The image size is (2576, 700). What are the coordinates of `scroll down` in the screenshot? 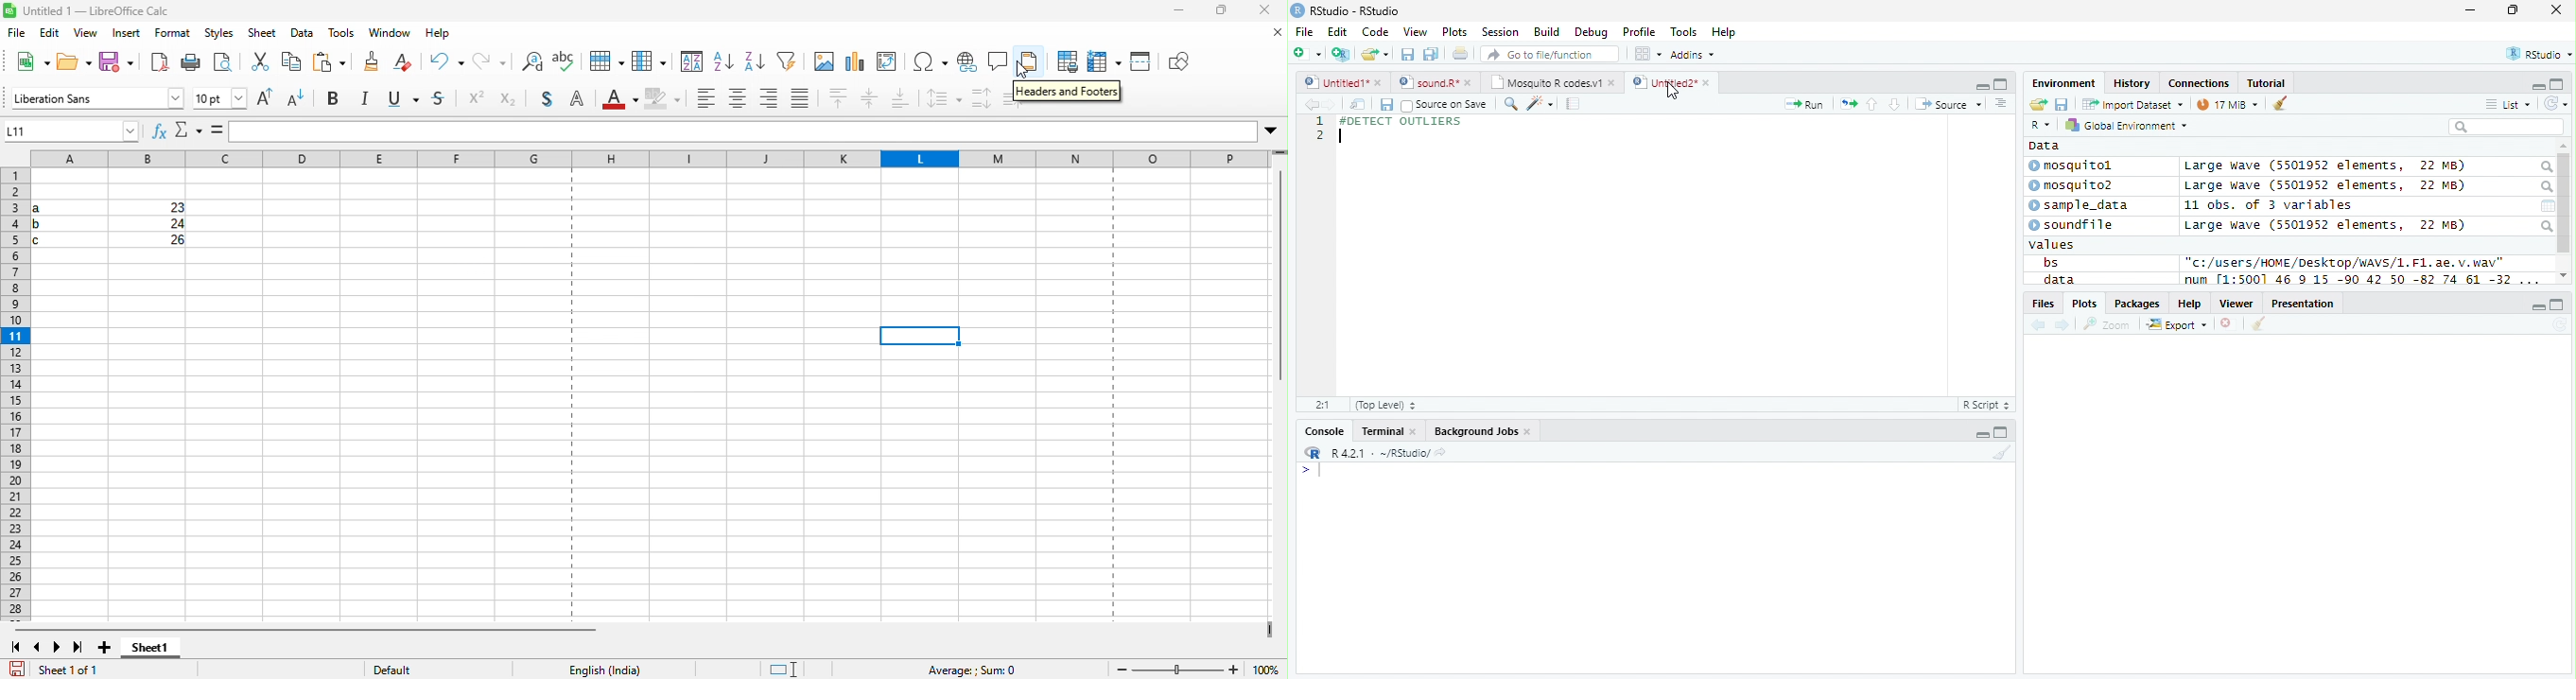 It's located at (2564, 275).